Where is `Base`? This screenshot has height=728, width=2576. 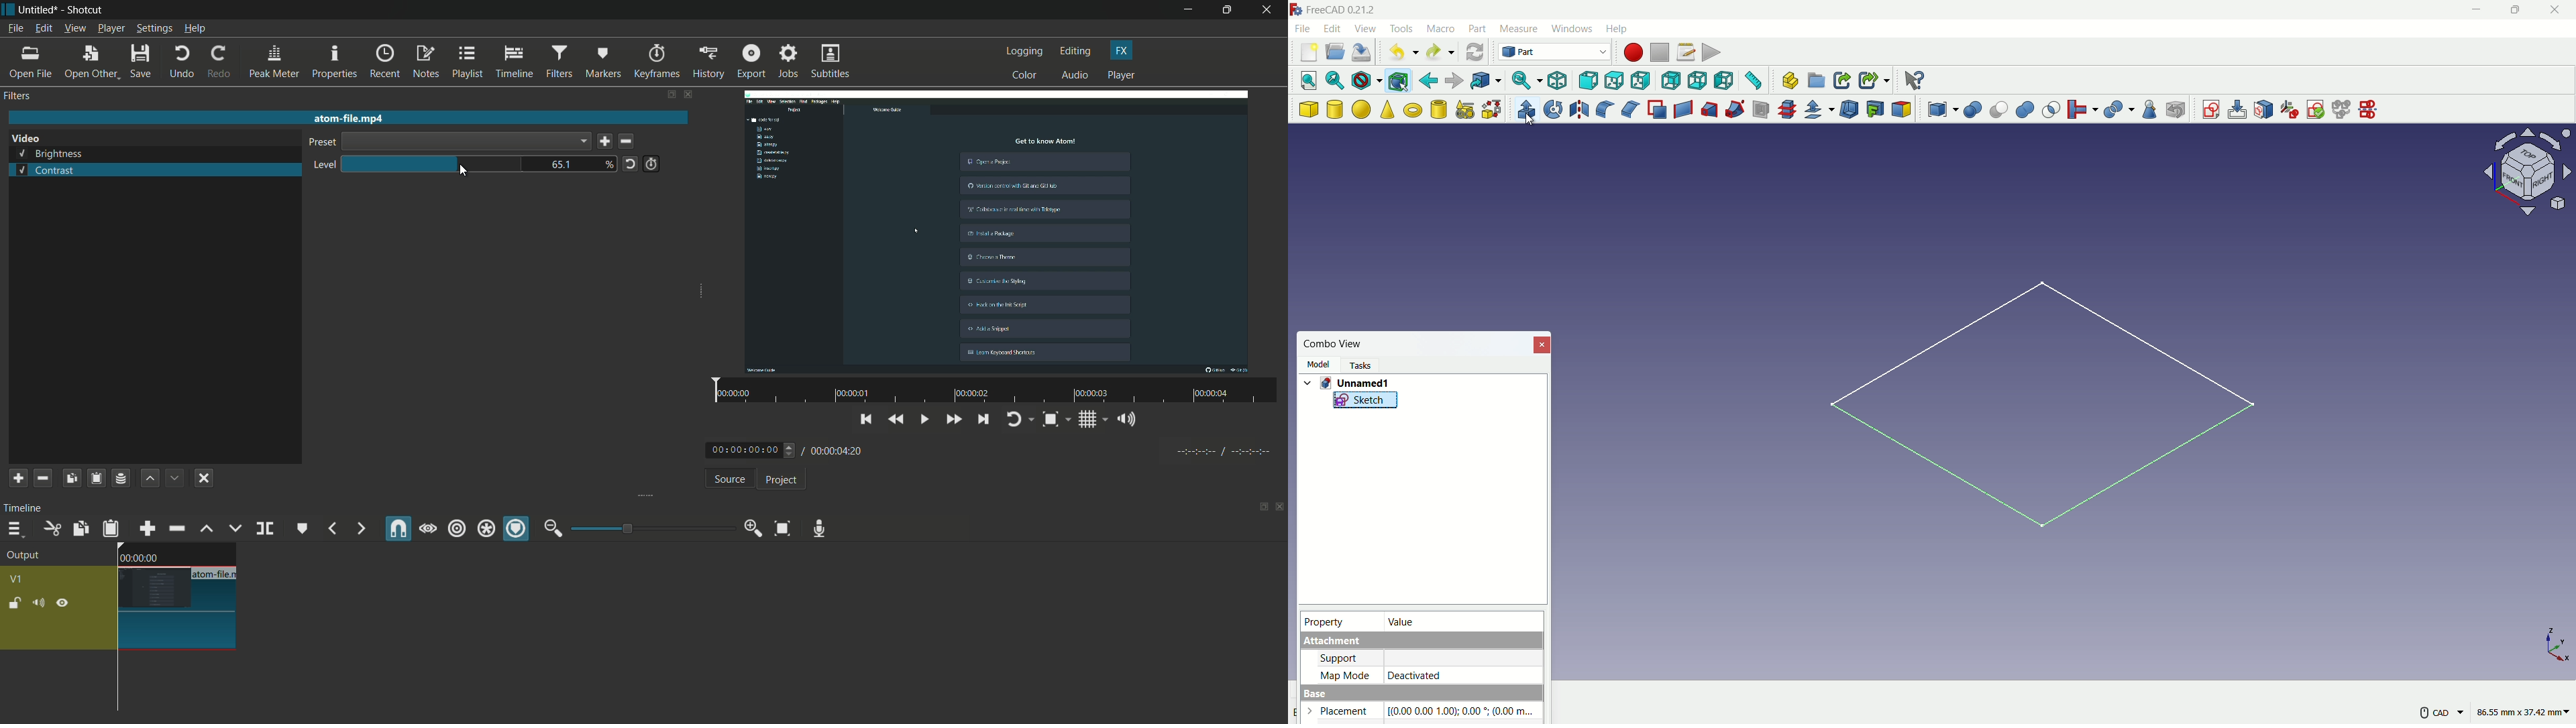
Base is located at coordinates (1419, 692).